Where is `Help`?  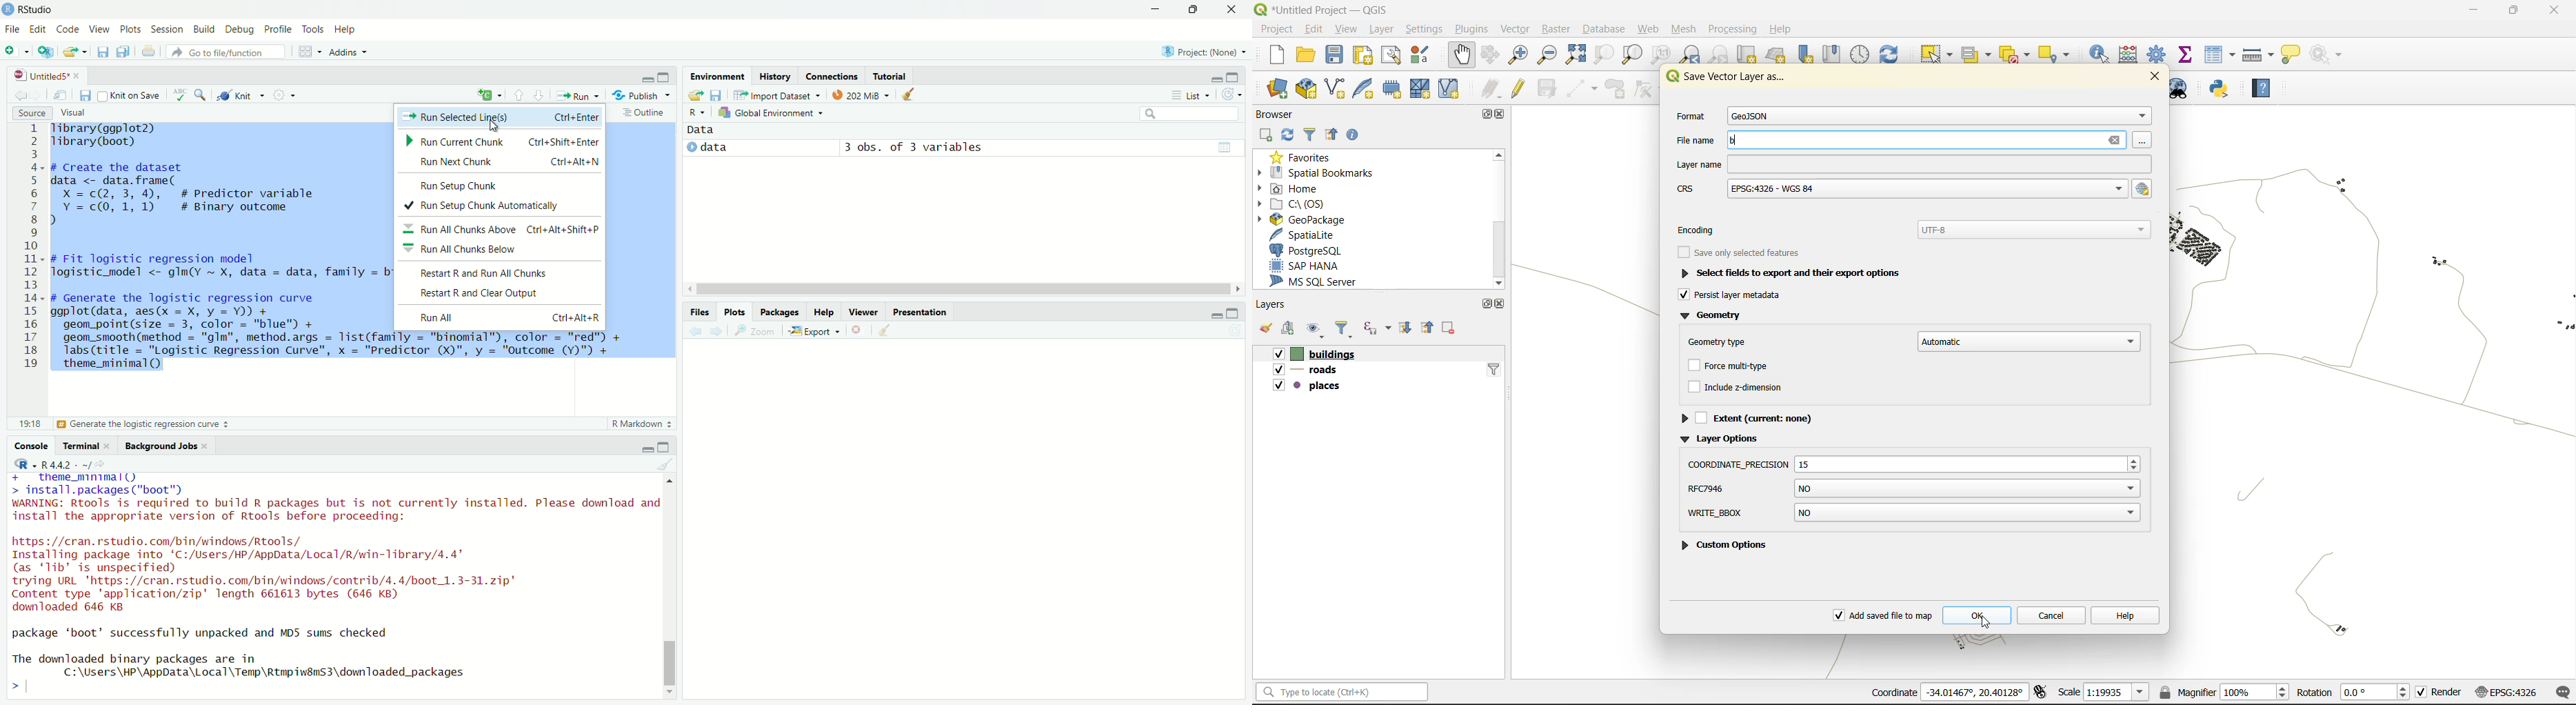 Help is located at coordinates (346, 29).